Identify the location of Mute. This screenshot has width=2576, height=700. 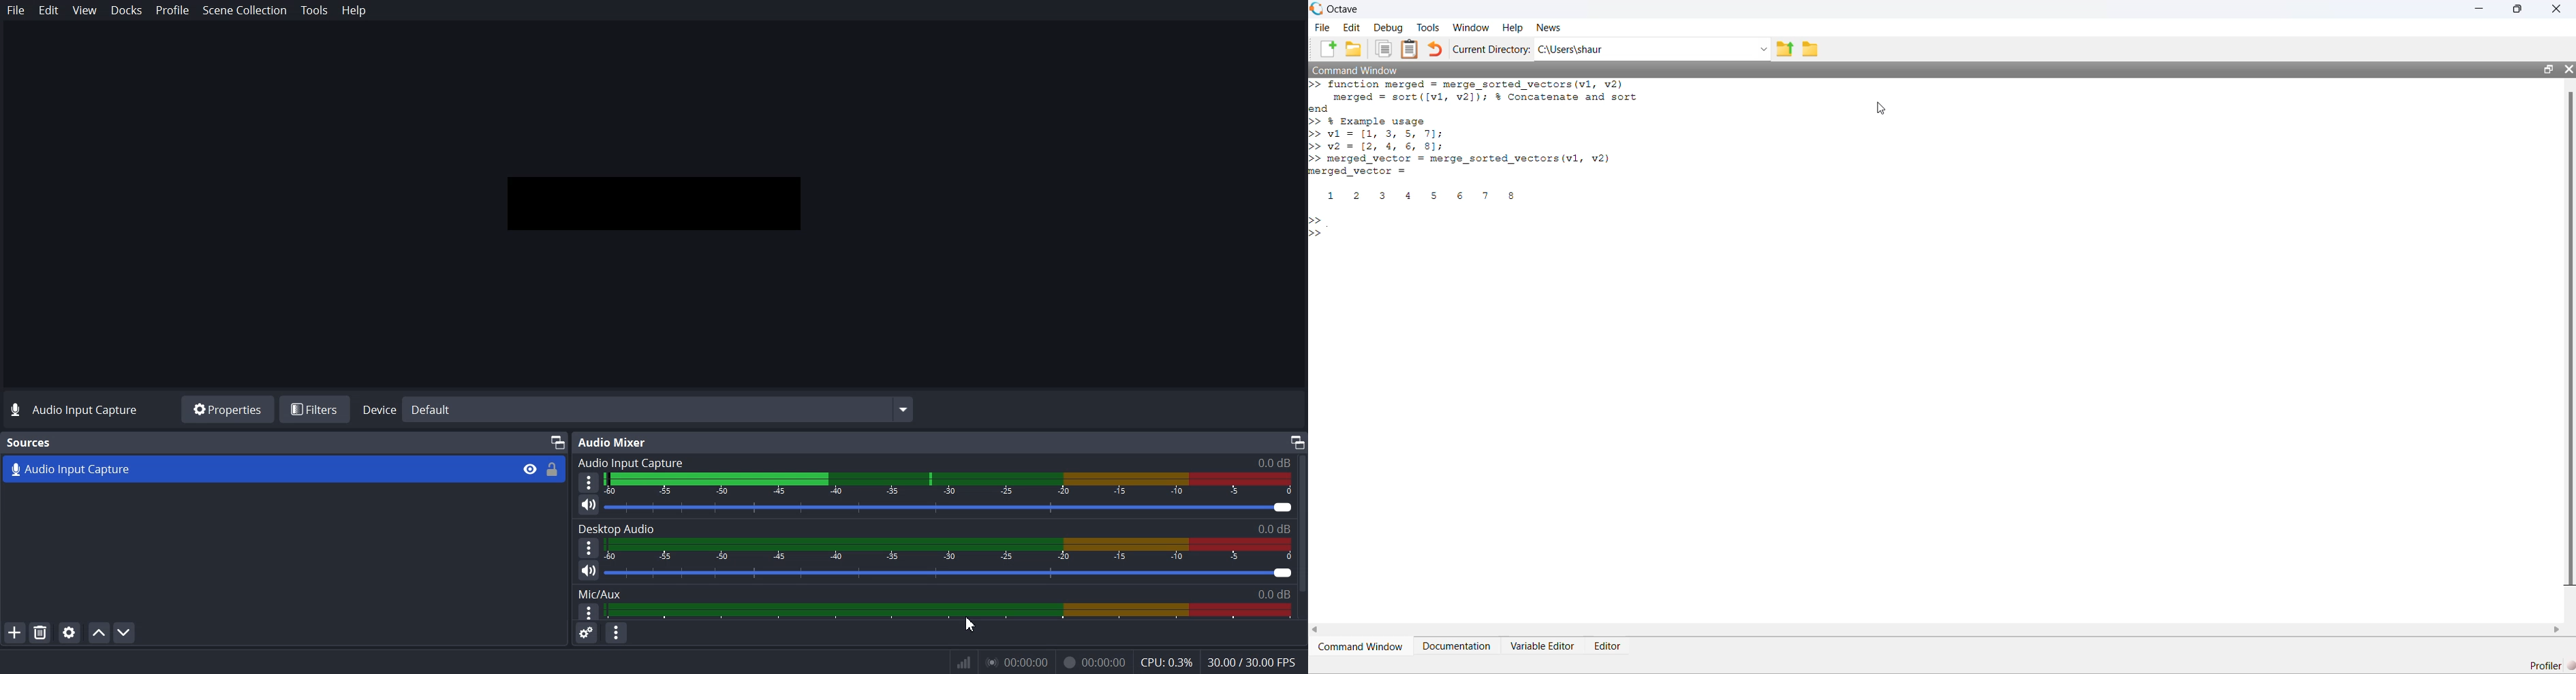
(589, 505).